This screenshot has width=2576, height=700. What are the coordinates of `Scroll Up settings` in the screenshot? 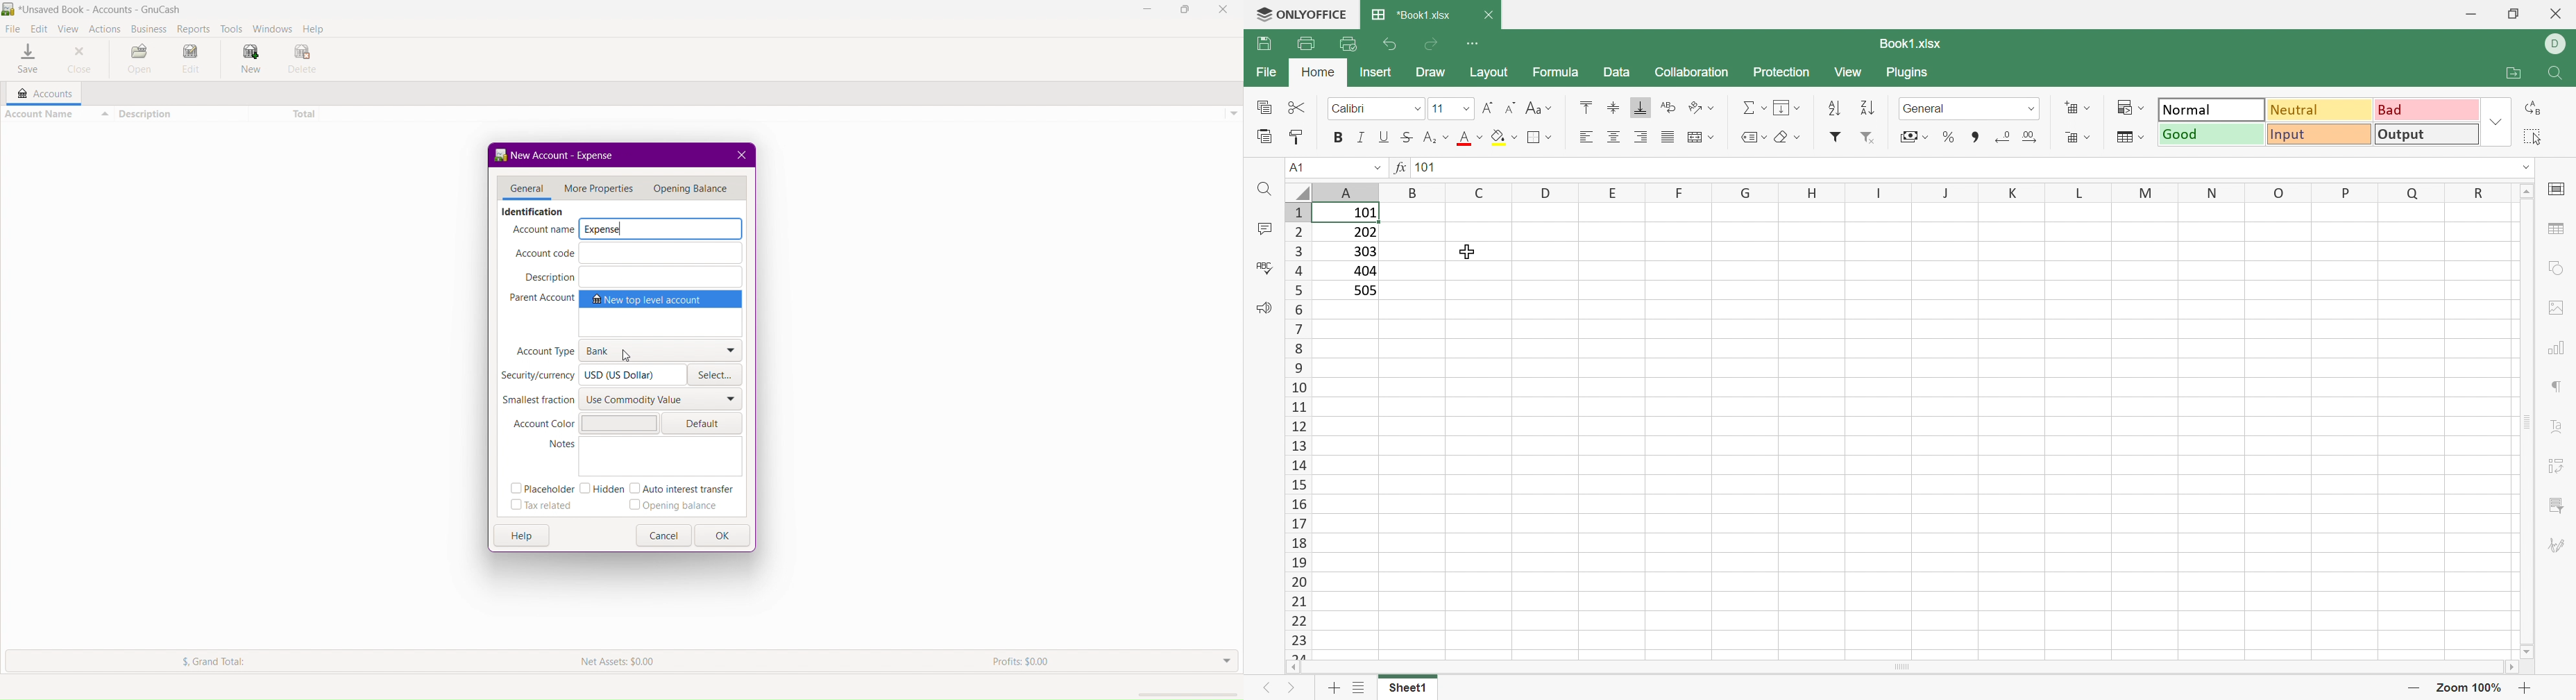 It's located at (2527, 190).